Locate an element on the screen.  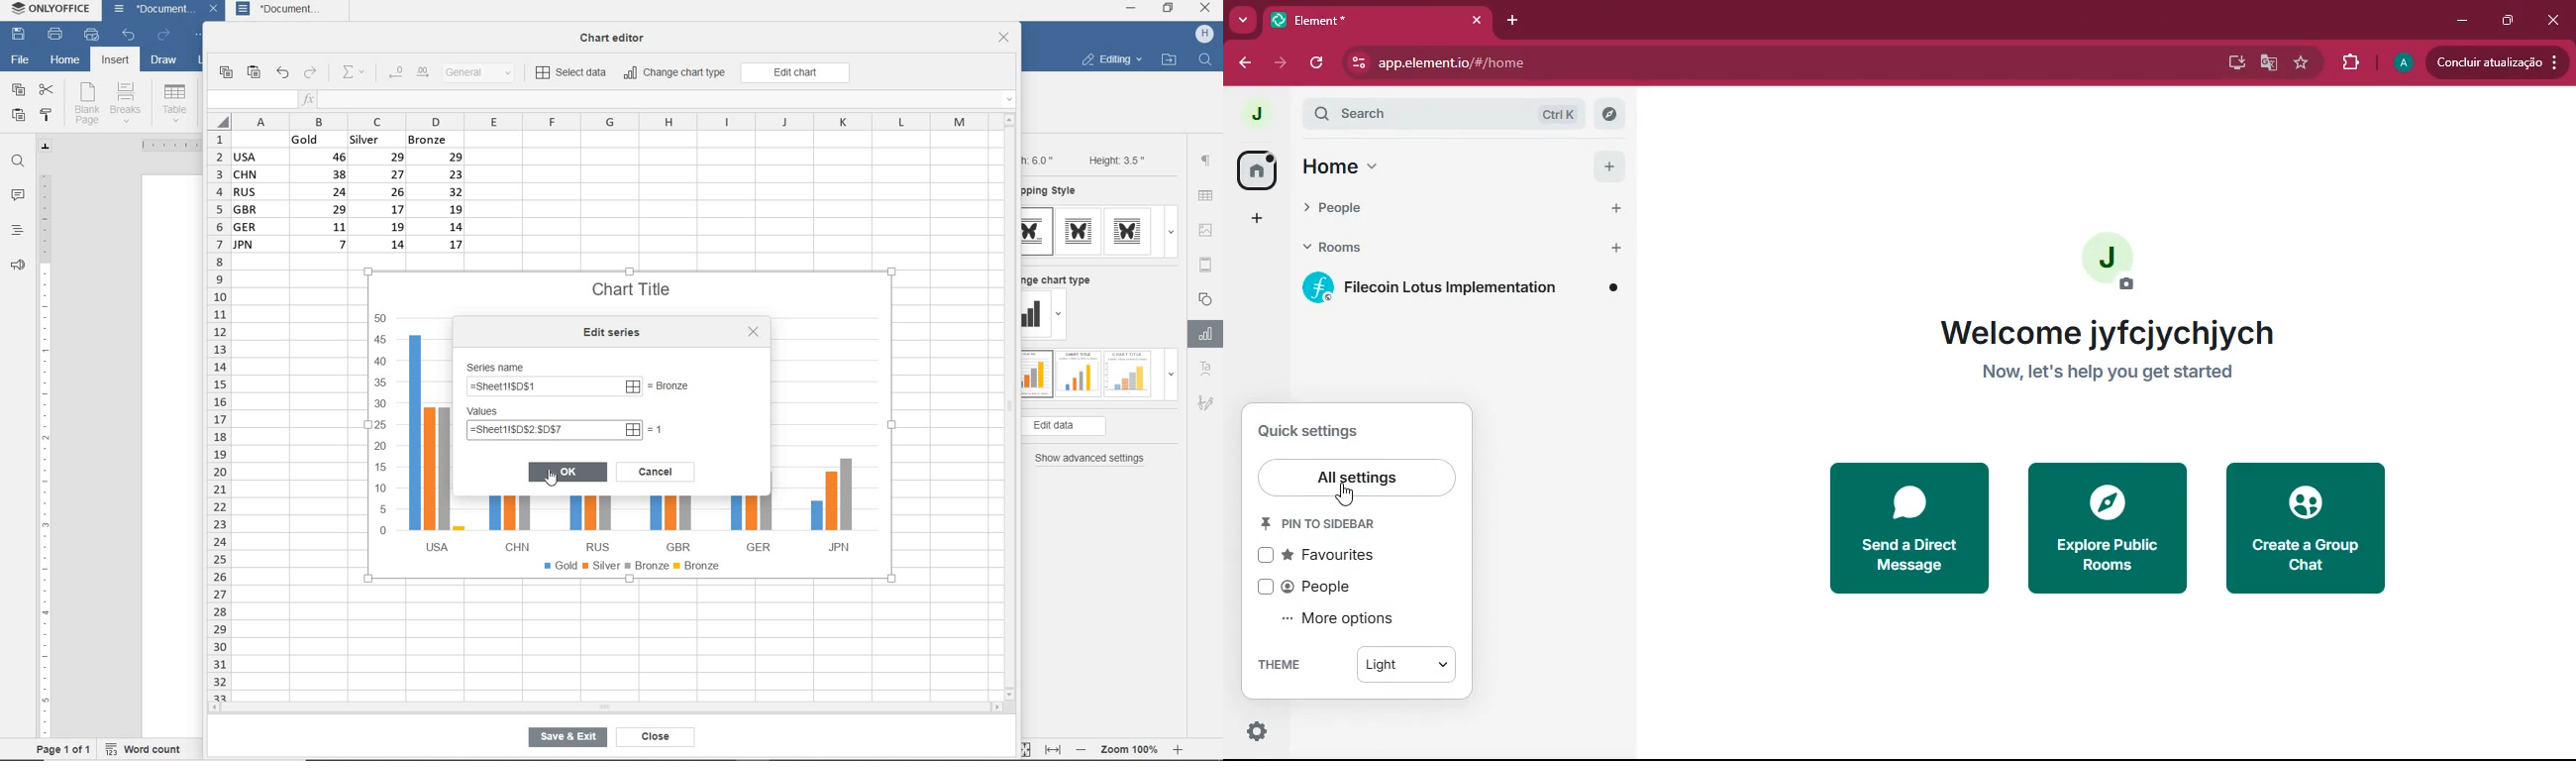
app.elementio/#/home is located at coordinates (1656, 62).